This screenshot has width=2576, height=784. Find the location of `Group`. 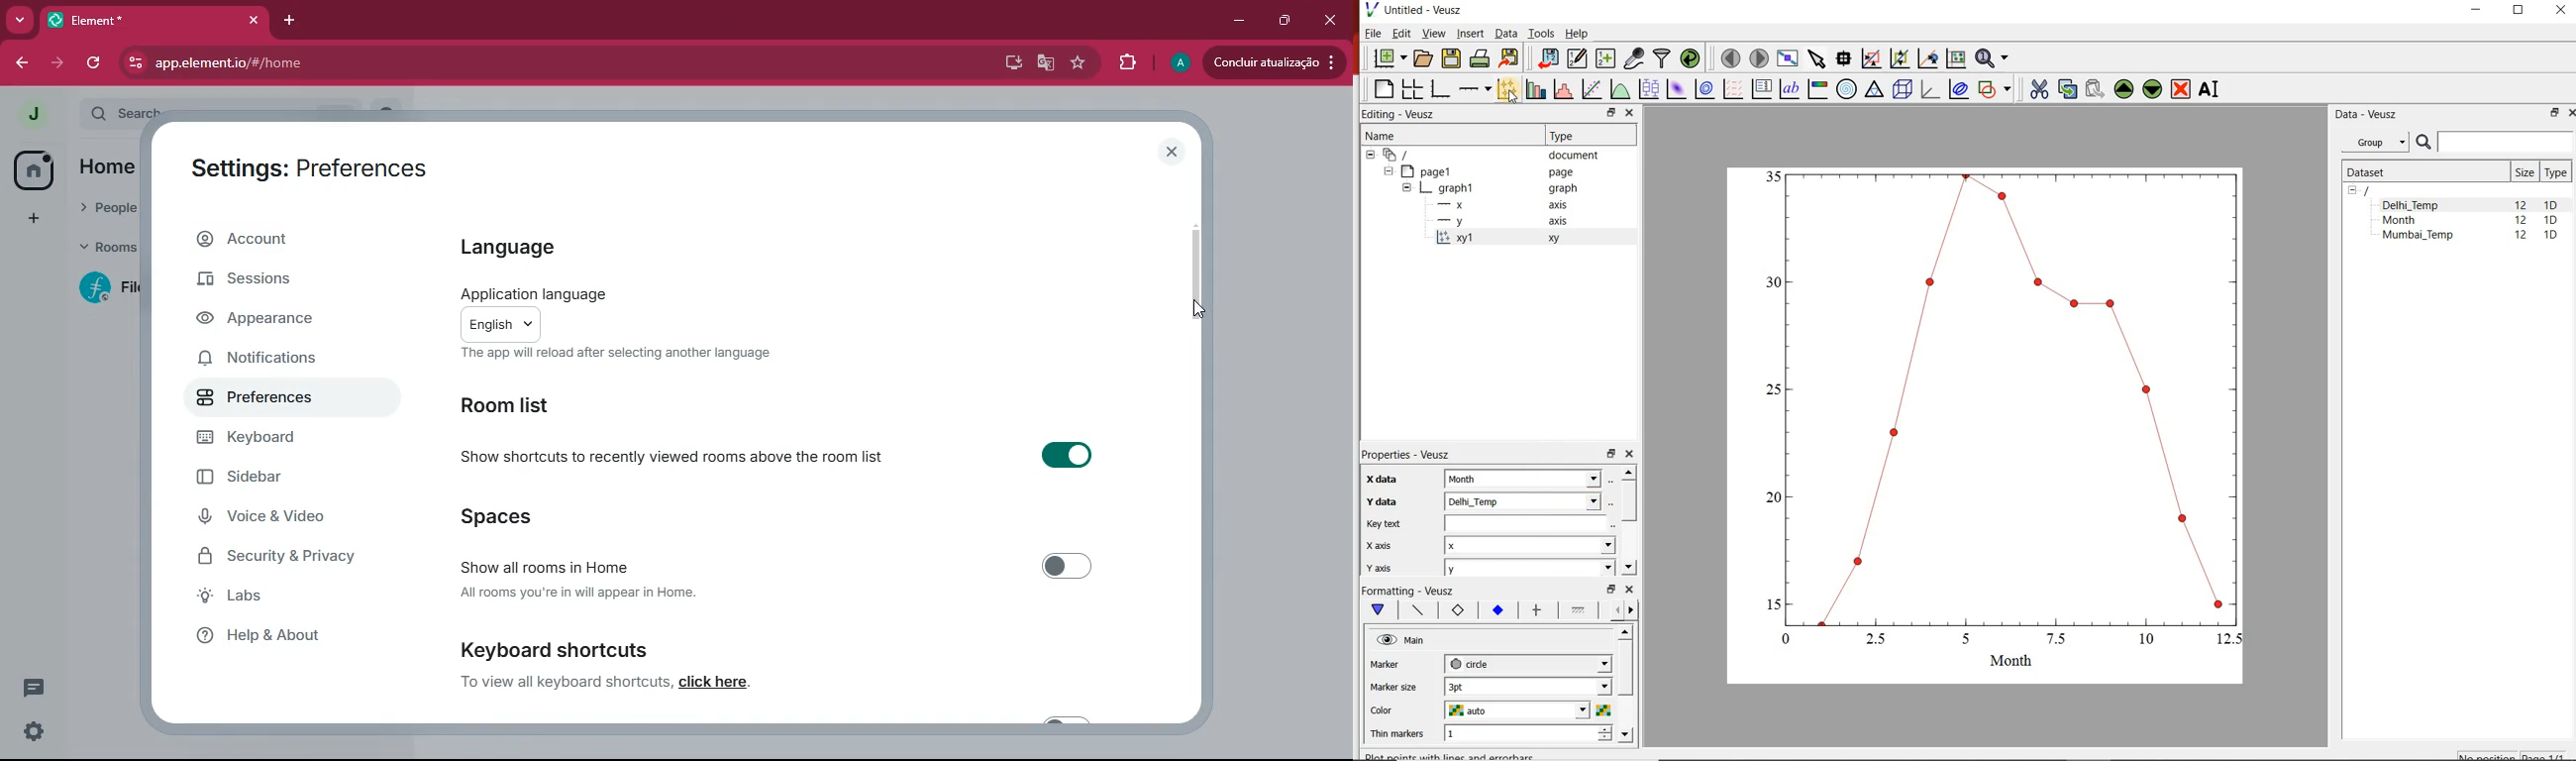

Group is located at coordinates (2376, 141).